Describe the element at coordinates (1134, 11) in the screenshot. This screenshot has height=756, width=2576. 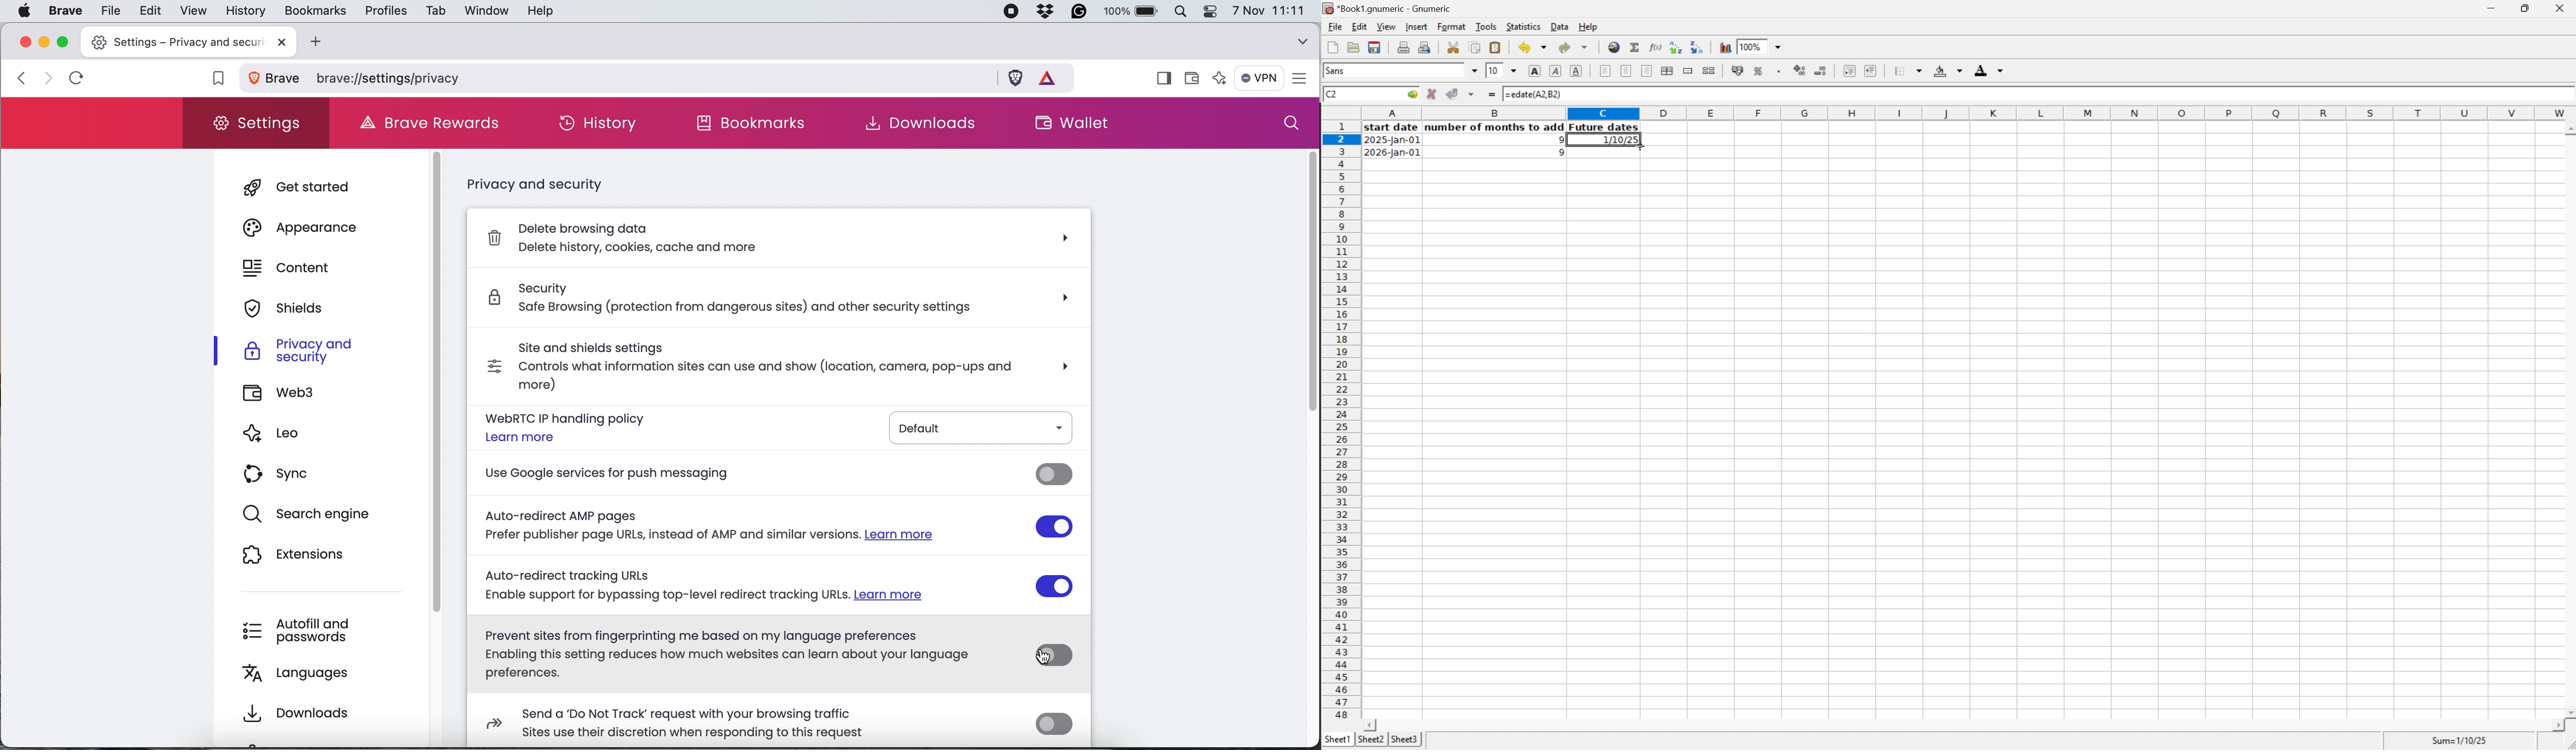
I see `battery` at that location.